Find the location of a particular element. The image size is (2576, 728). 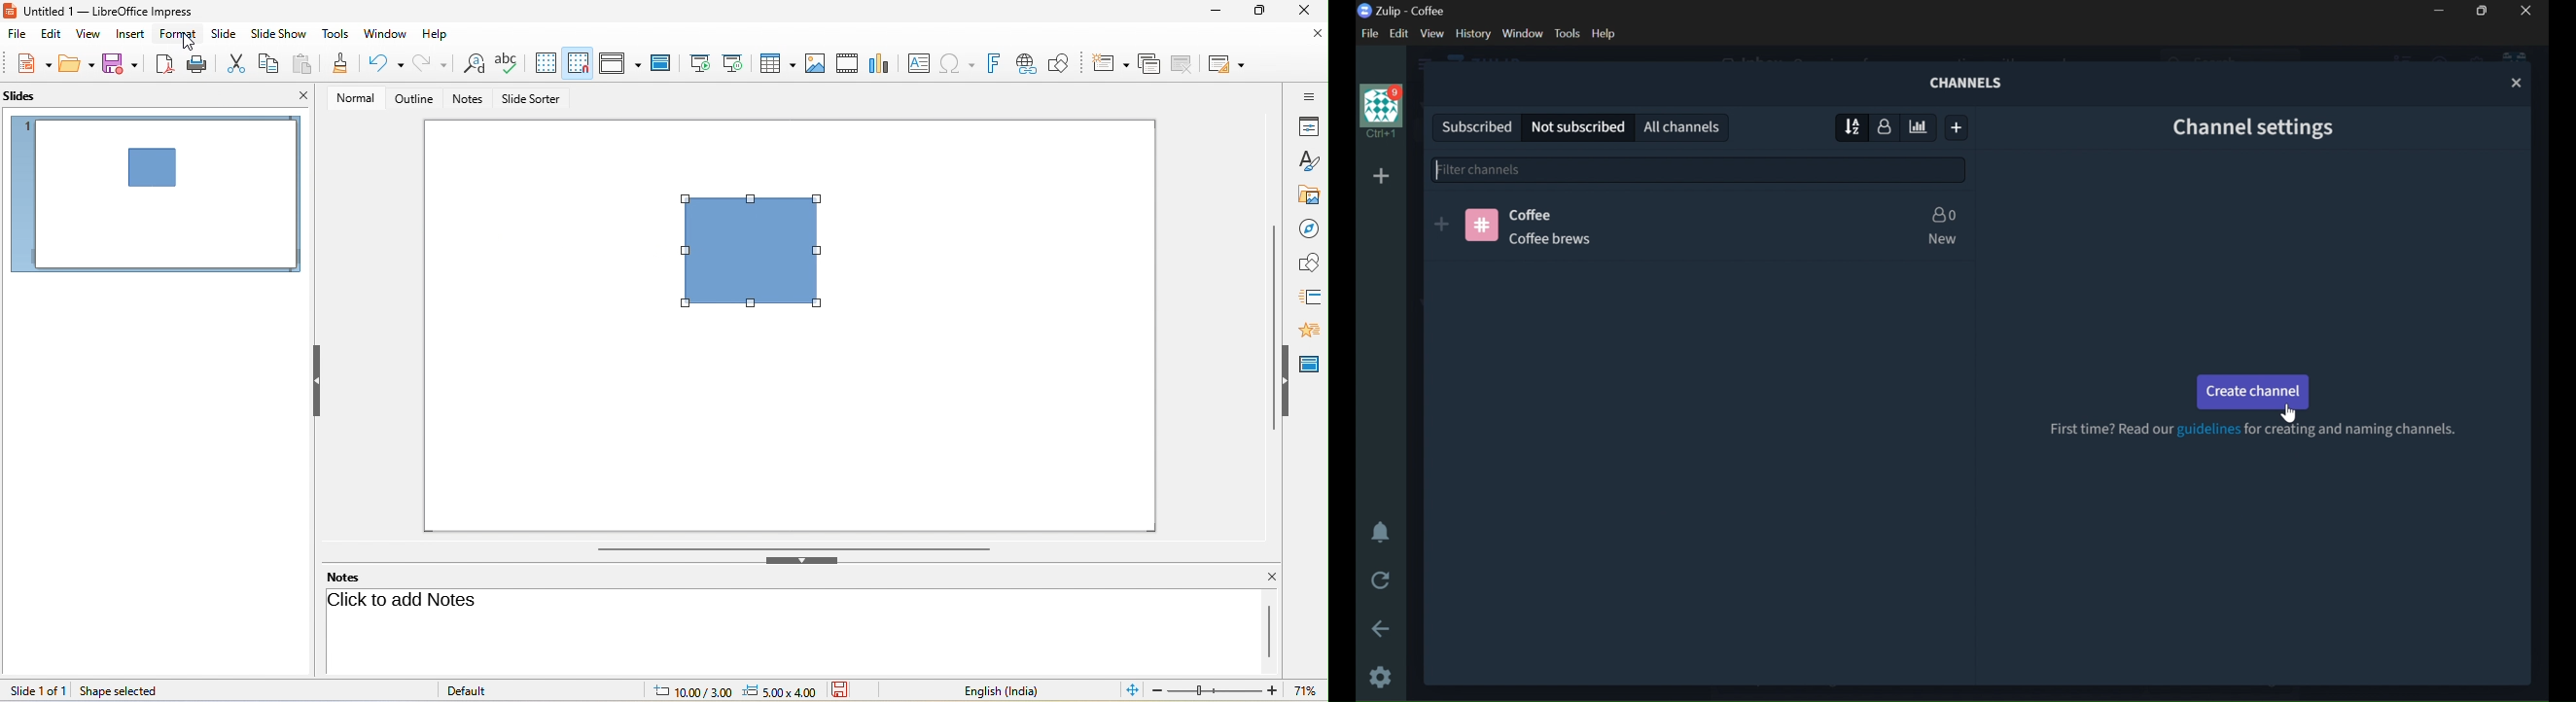

cut is located at coordinates (233, 63).